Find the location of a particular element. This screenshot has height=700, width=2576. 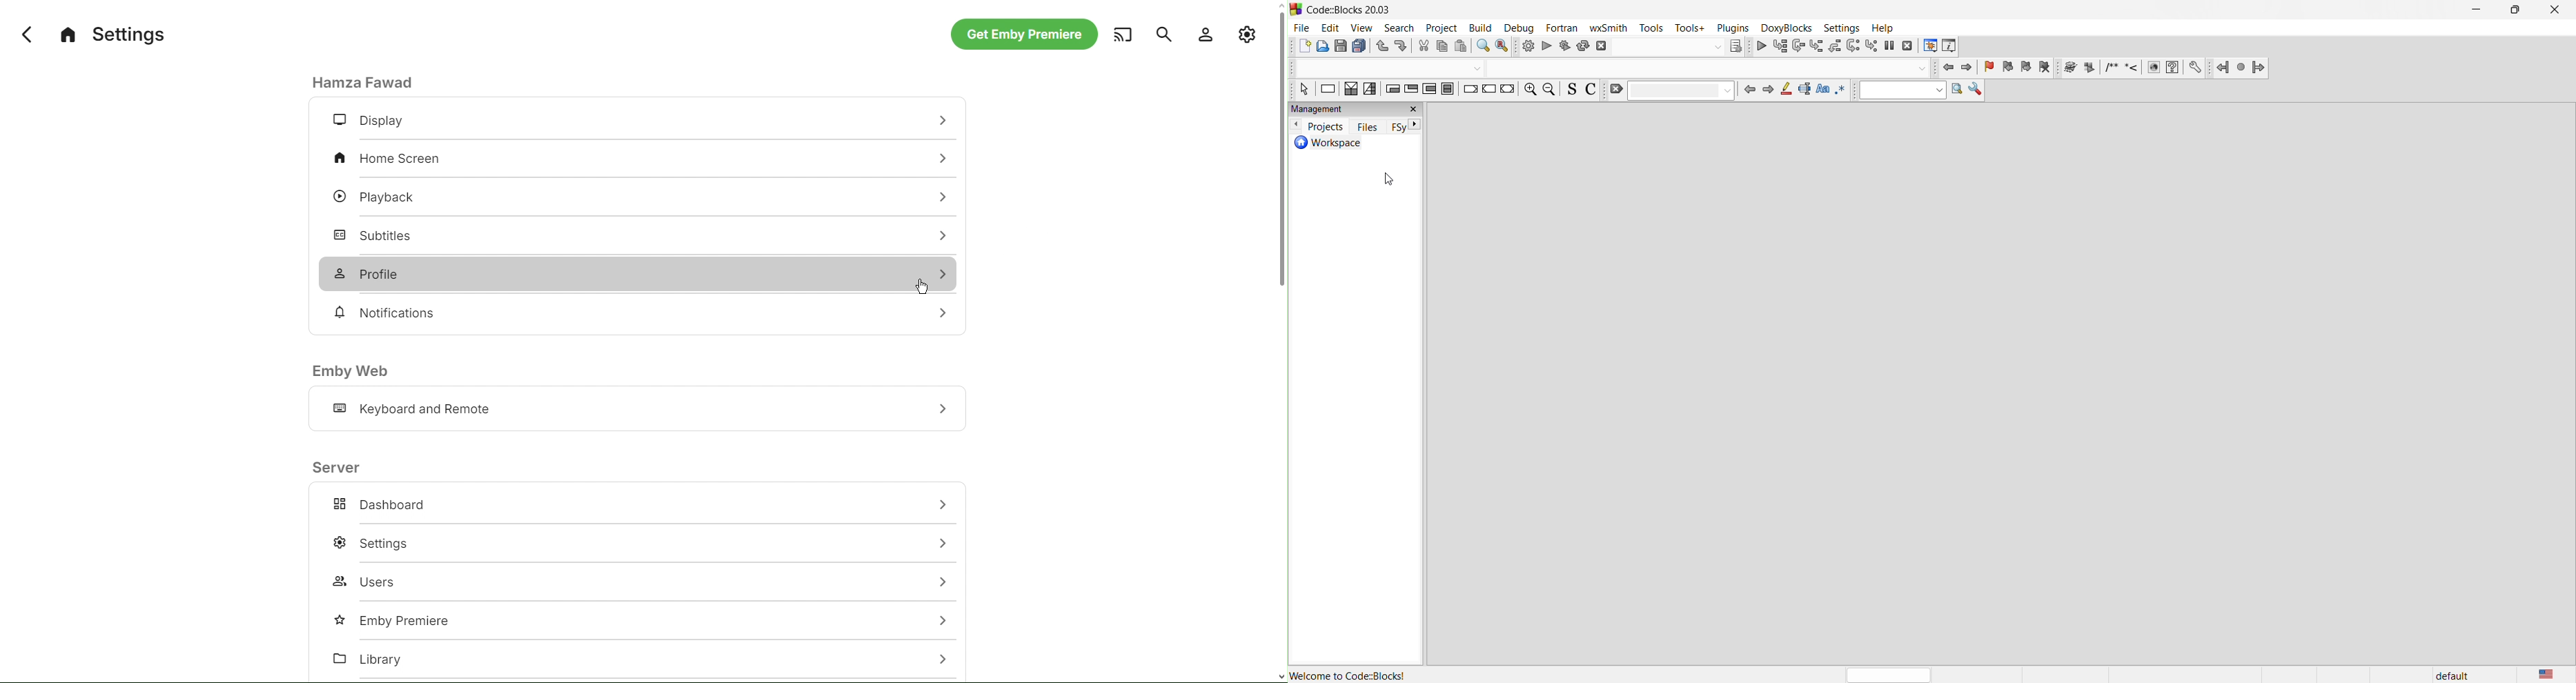

block instruction is located at coordinates (1449, 89).